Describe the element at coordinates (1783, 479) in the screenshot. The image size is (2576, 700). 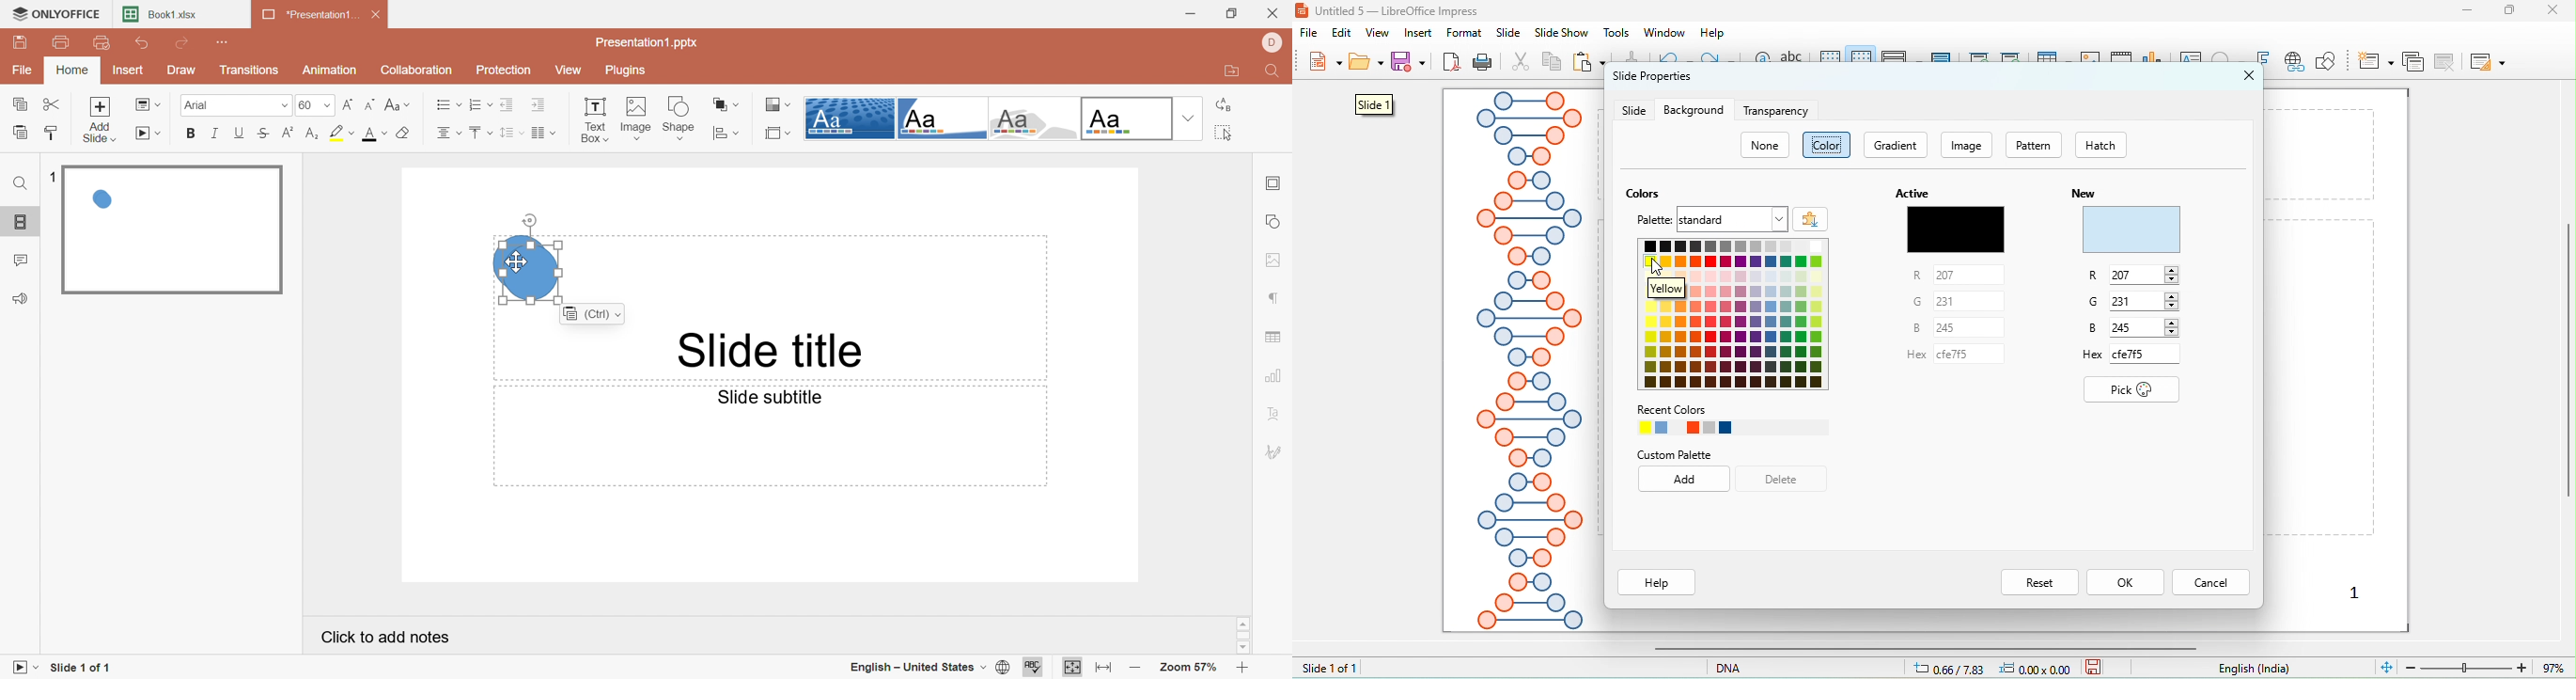
I see `delete` at that location.